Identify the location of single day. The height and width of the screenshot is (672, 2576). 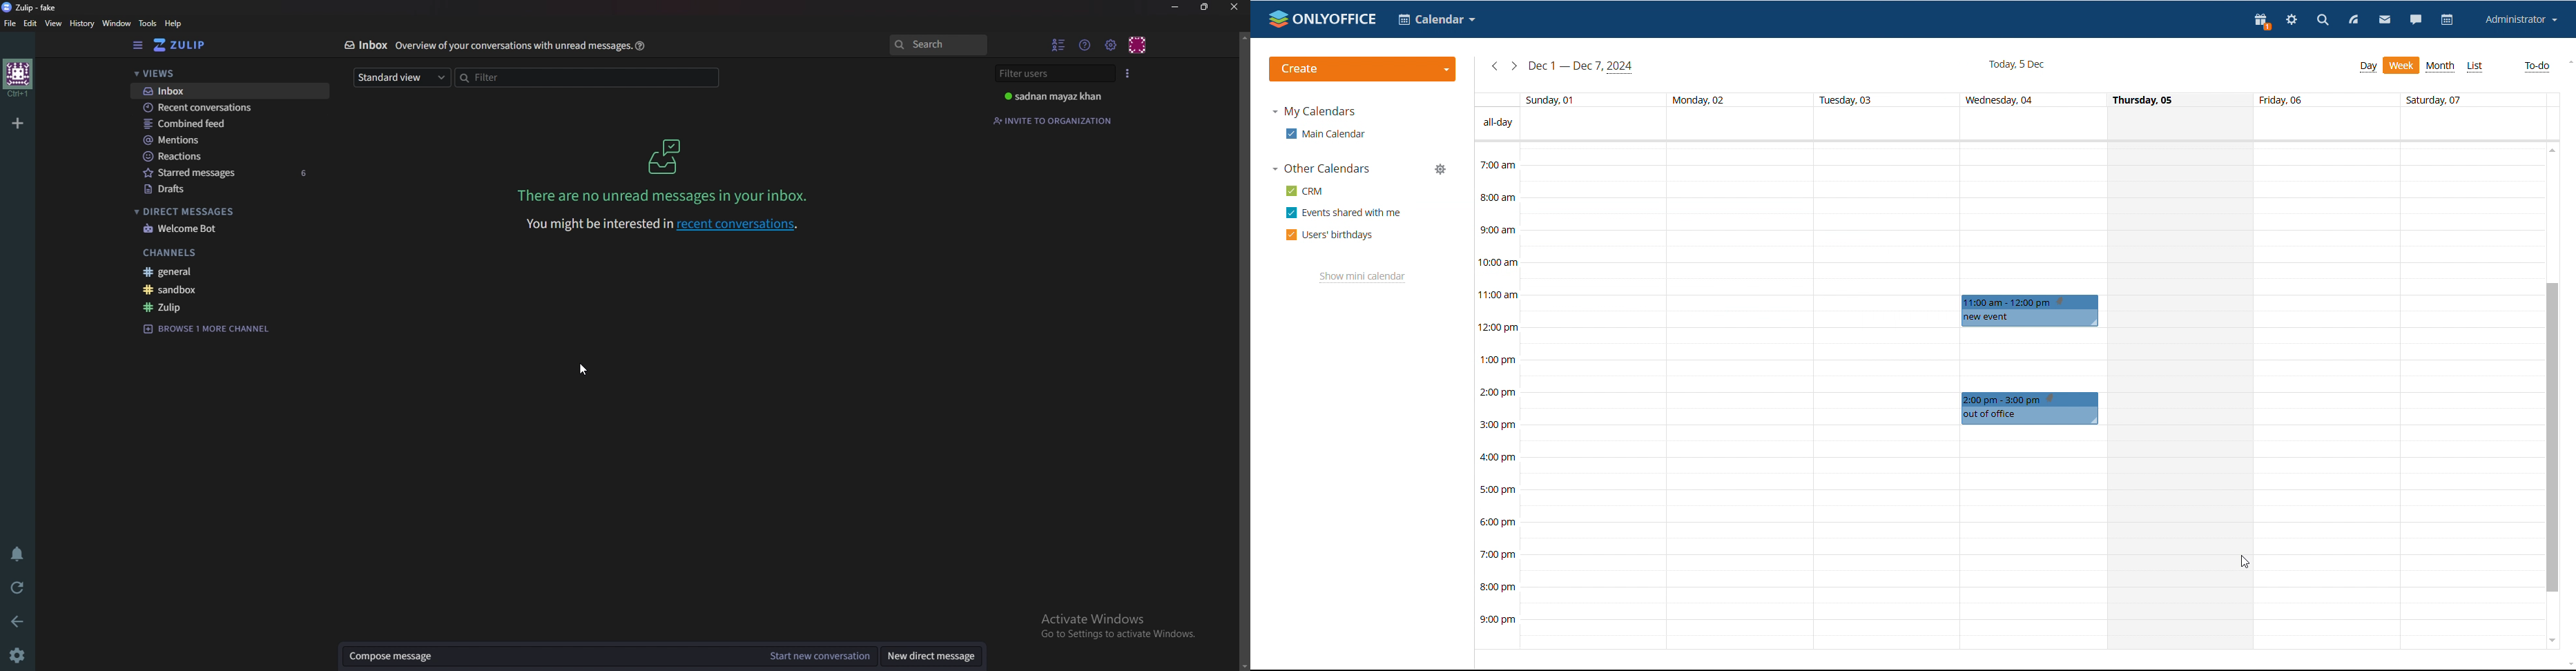
(2182, 395).